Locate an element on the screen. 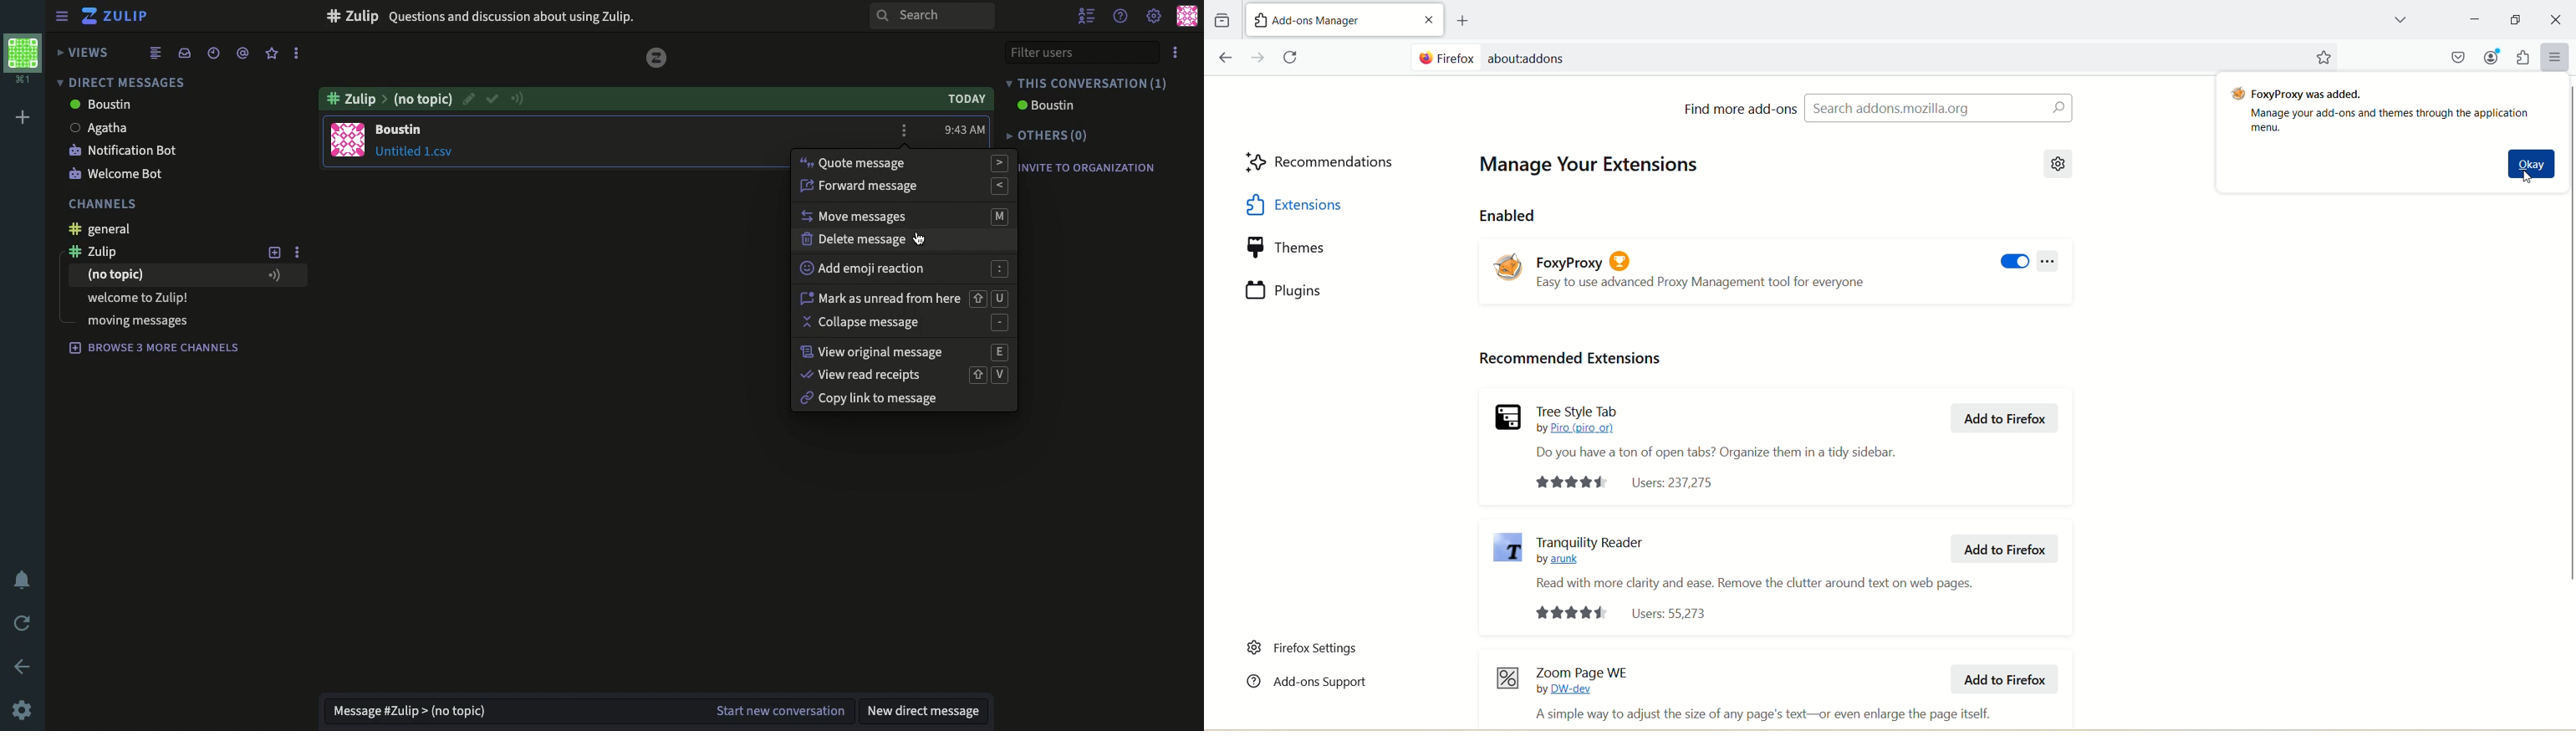 Image resolution: width=2576 pixels, height=756 pixels. Okay is located at coordinates (2533, 164).